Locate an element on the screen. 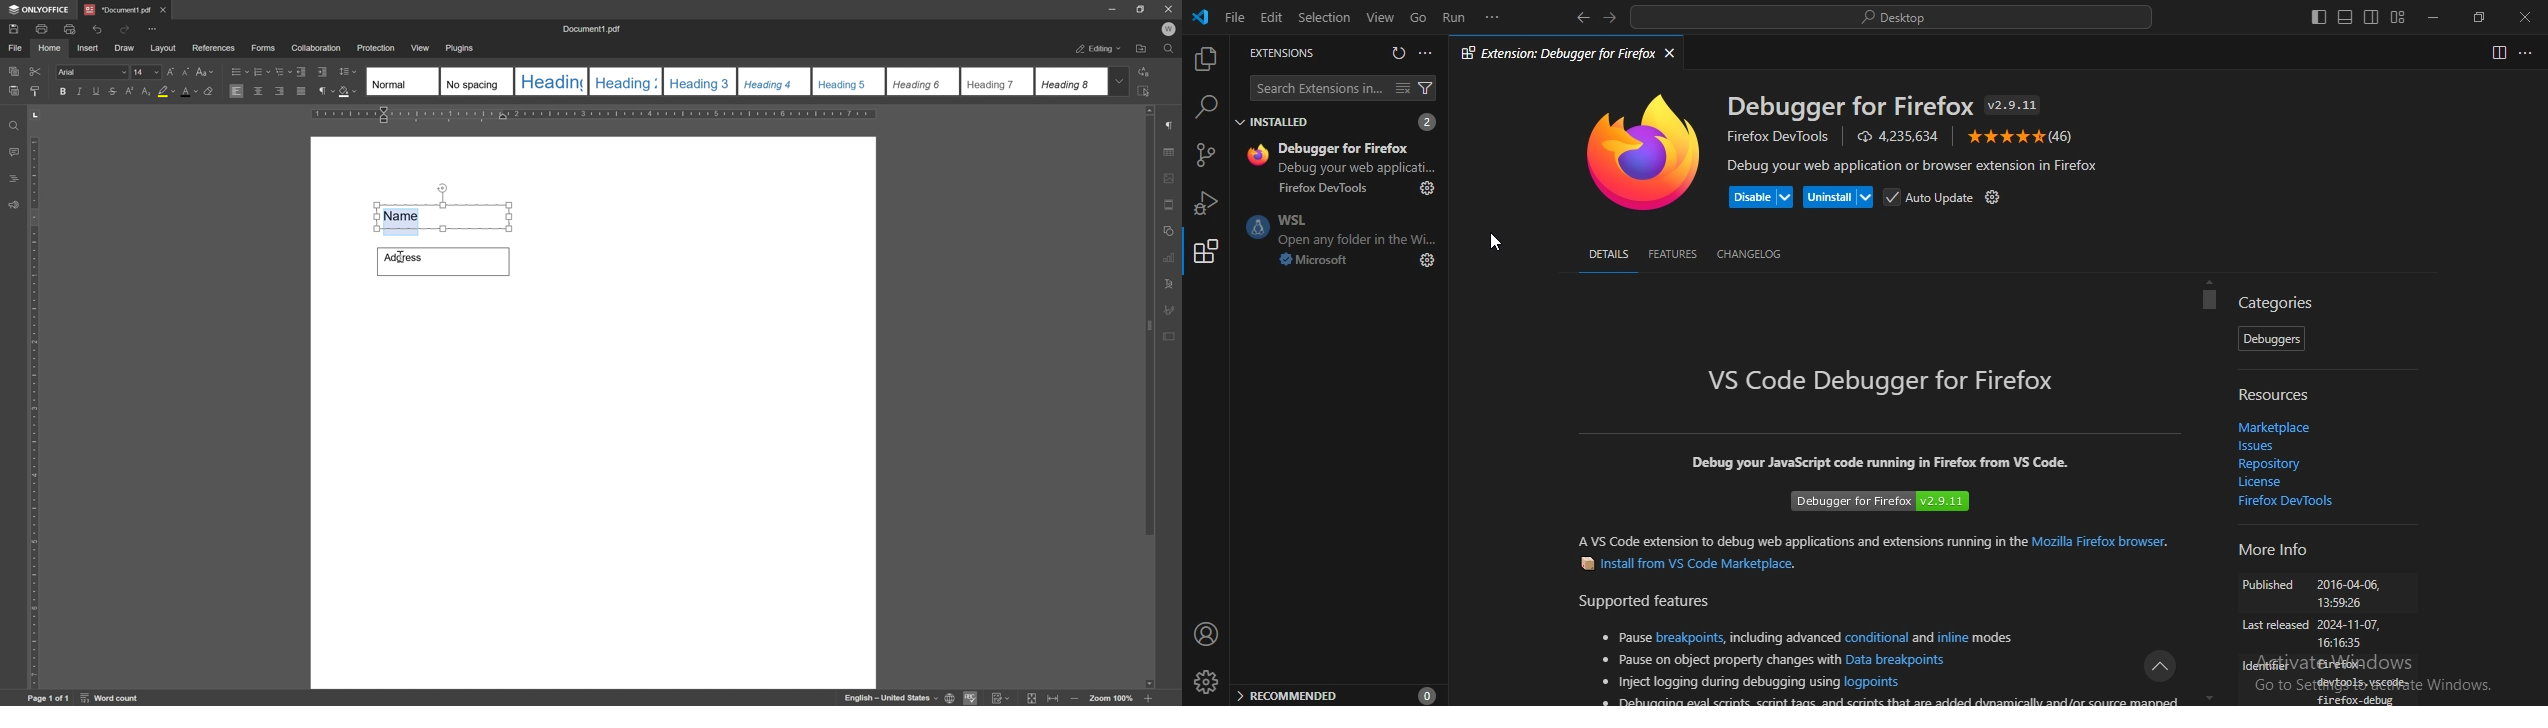 This screenshot has height=728, width=2548. go forward is located at coordinates (1612, 19).